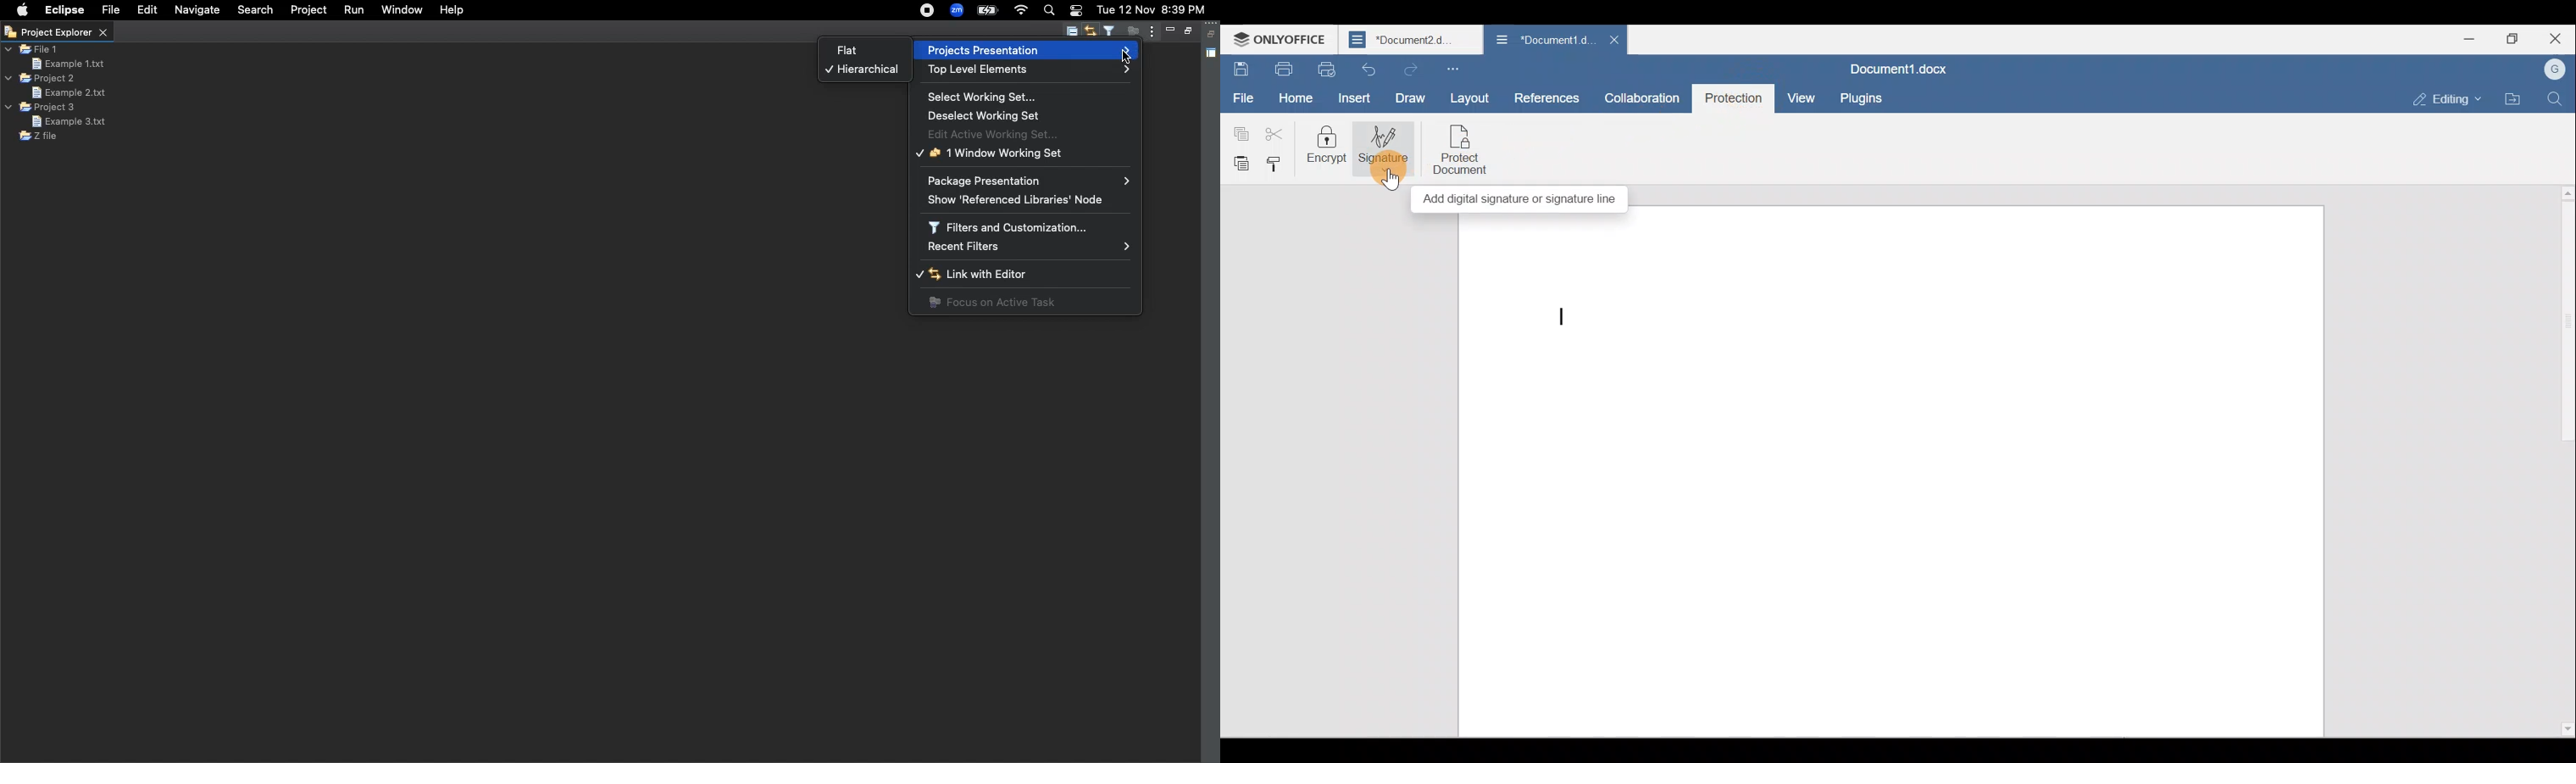 The image size is (2576, 784). What do you see at coordinates (1412, 40) in the screenshot?
I see `Document name` at bounding box center [1412, 40].